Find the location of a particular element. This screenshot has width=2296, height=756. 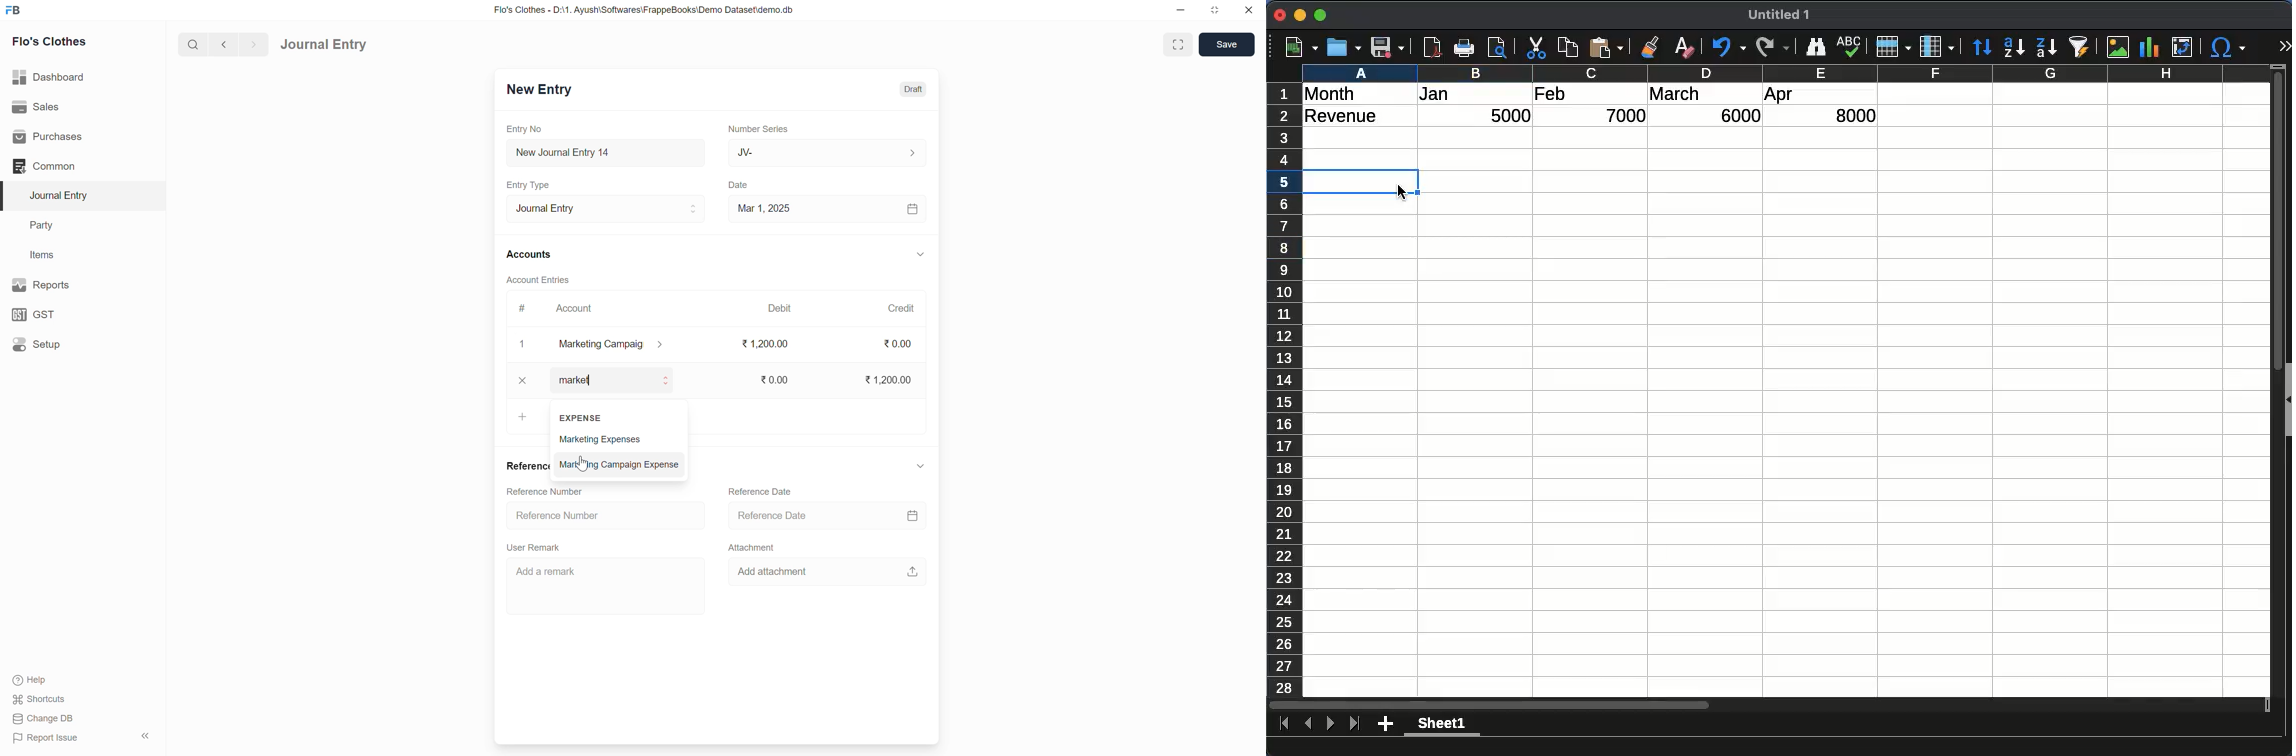

calendar is located at coordinates (914, 210).